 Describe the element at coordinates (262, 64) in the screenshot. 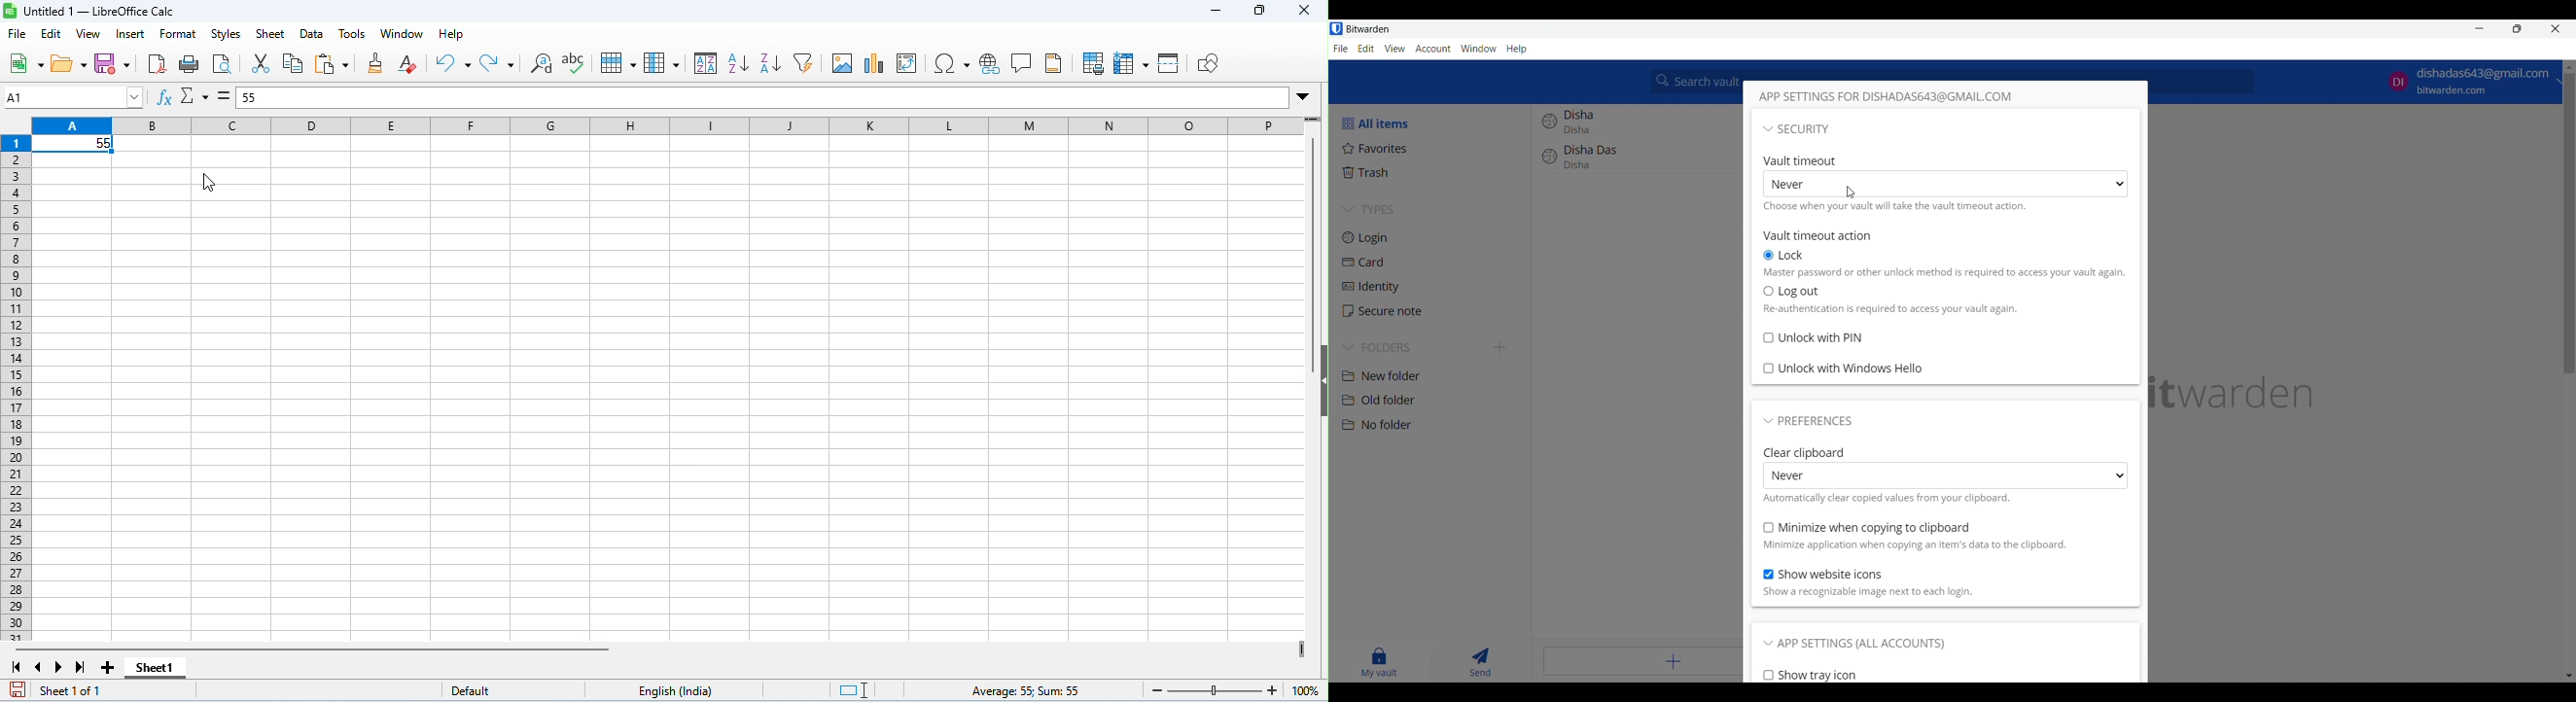

I see `cut` at that location.